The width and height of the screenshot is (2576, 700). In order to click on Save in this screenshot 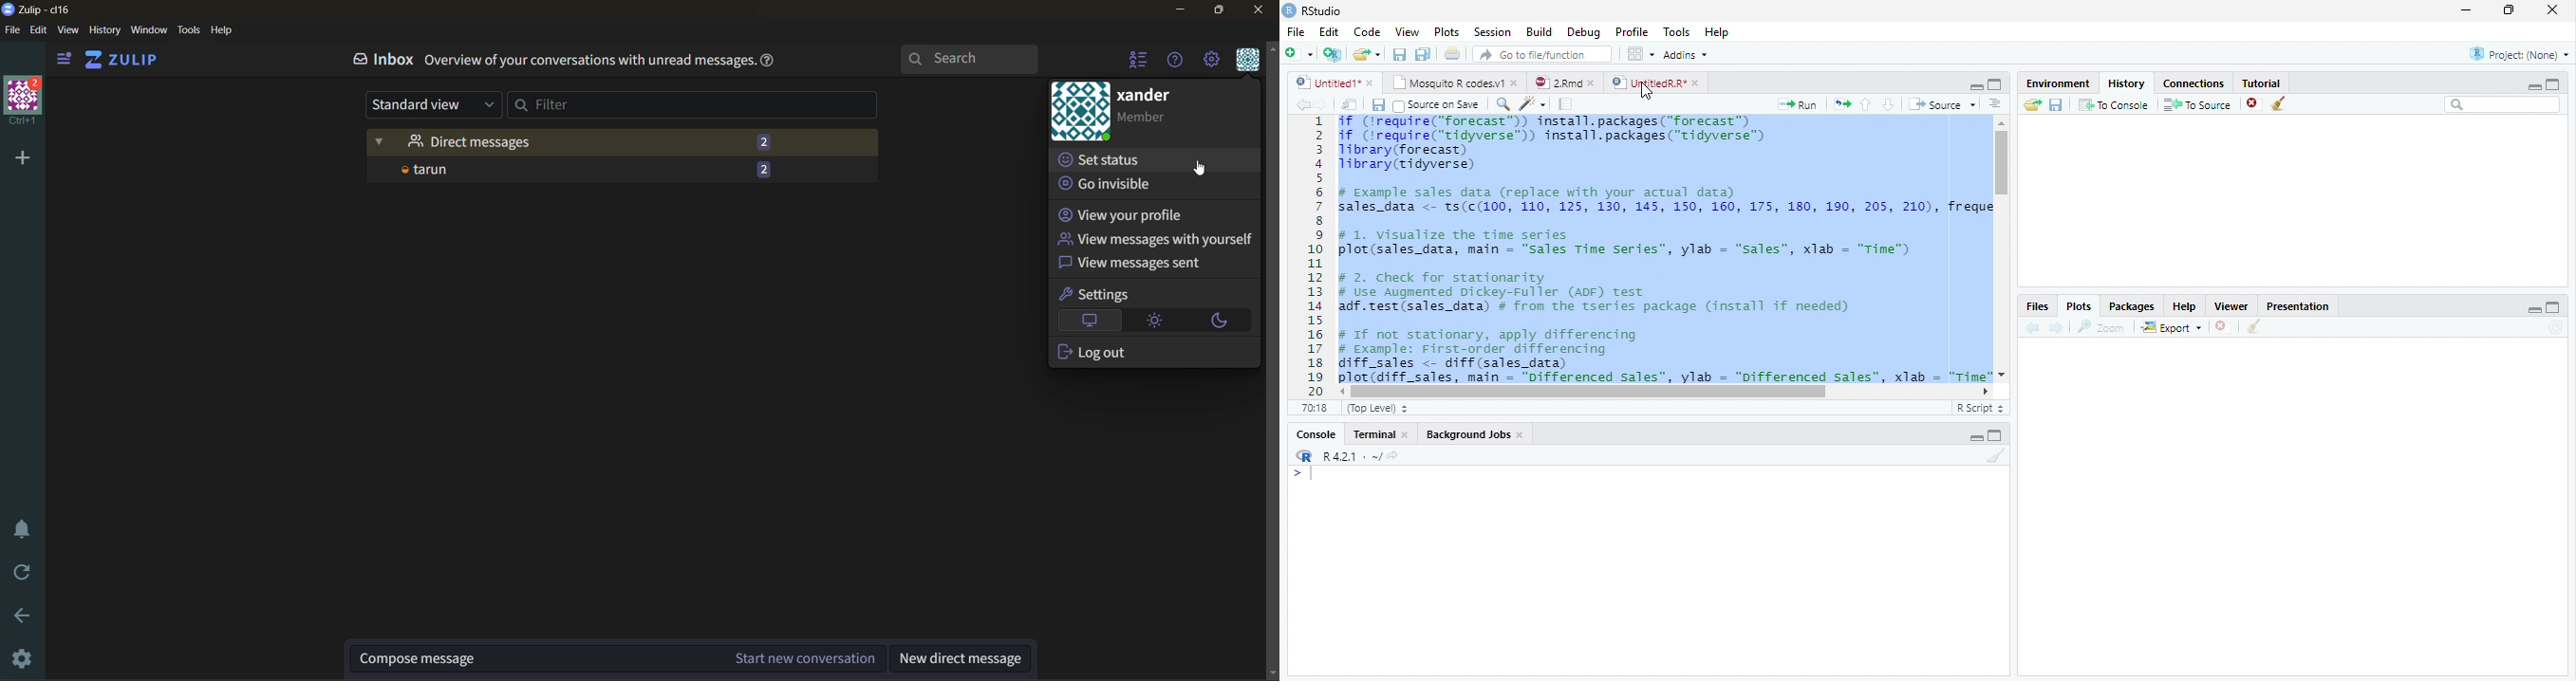, I will do `click(1376, 104)`.